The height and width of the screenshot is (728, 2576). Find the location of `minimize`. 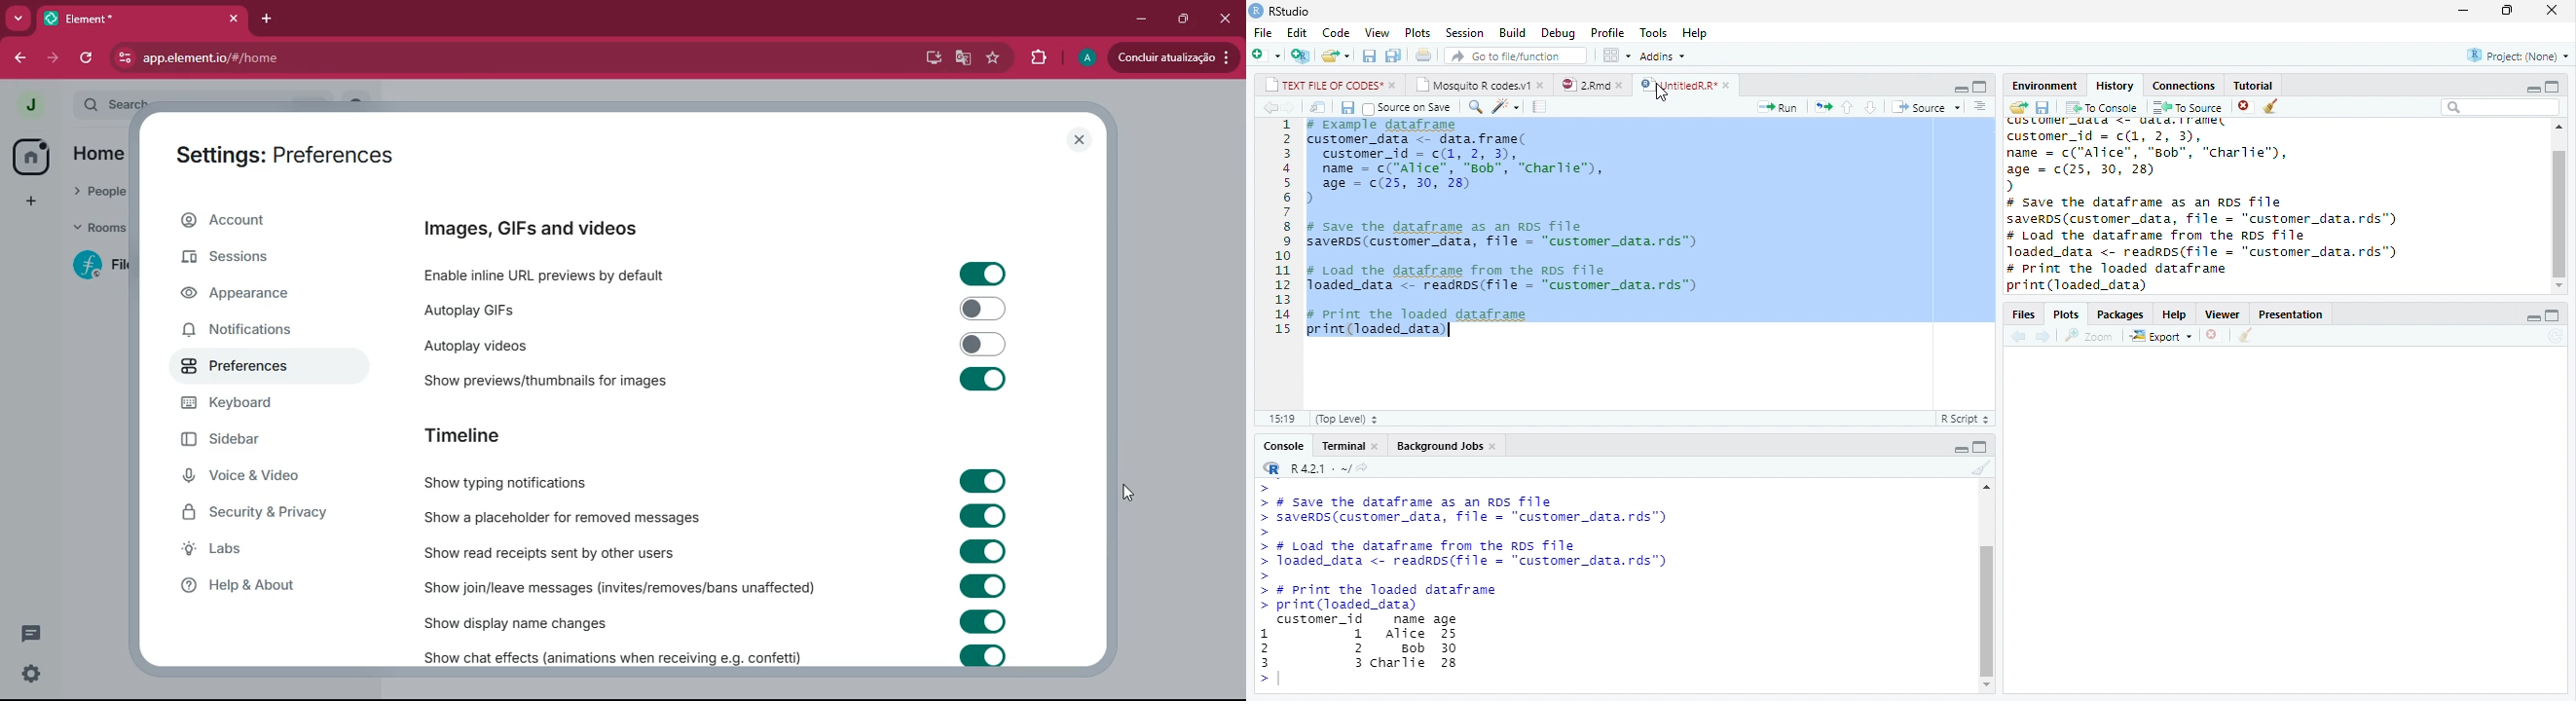

minimize is located at coordinates (2463, 10).